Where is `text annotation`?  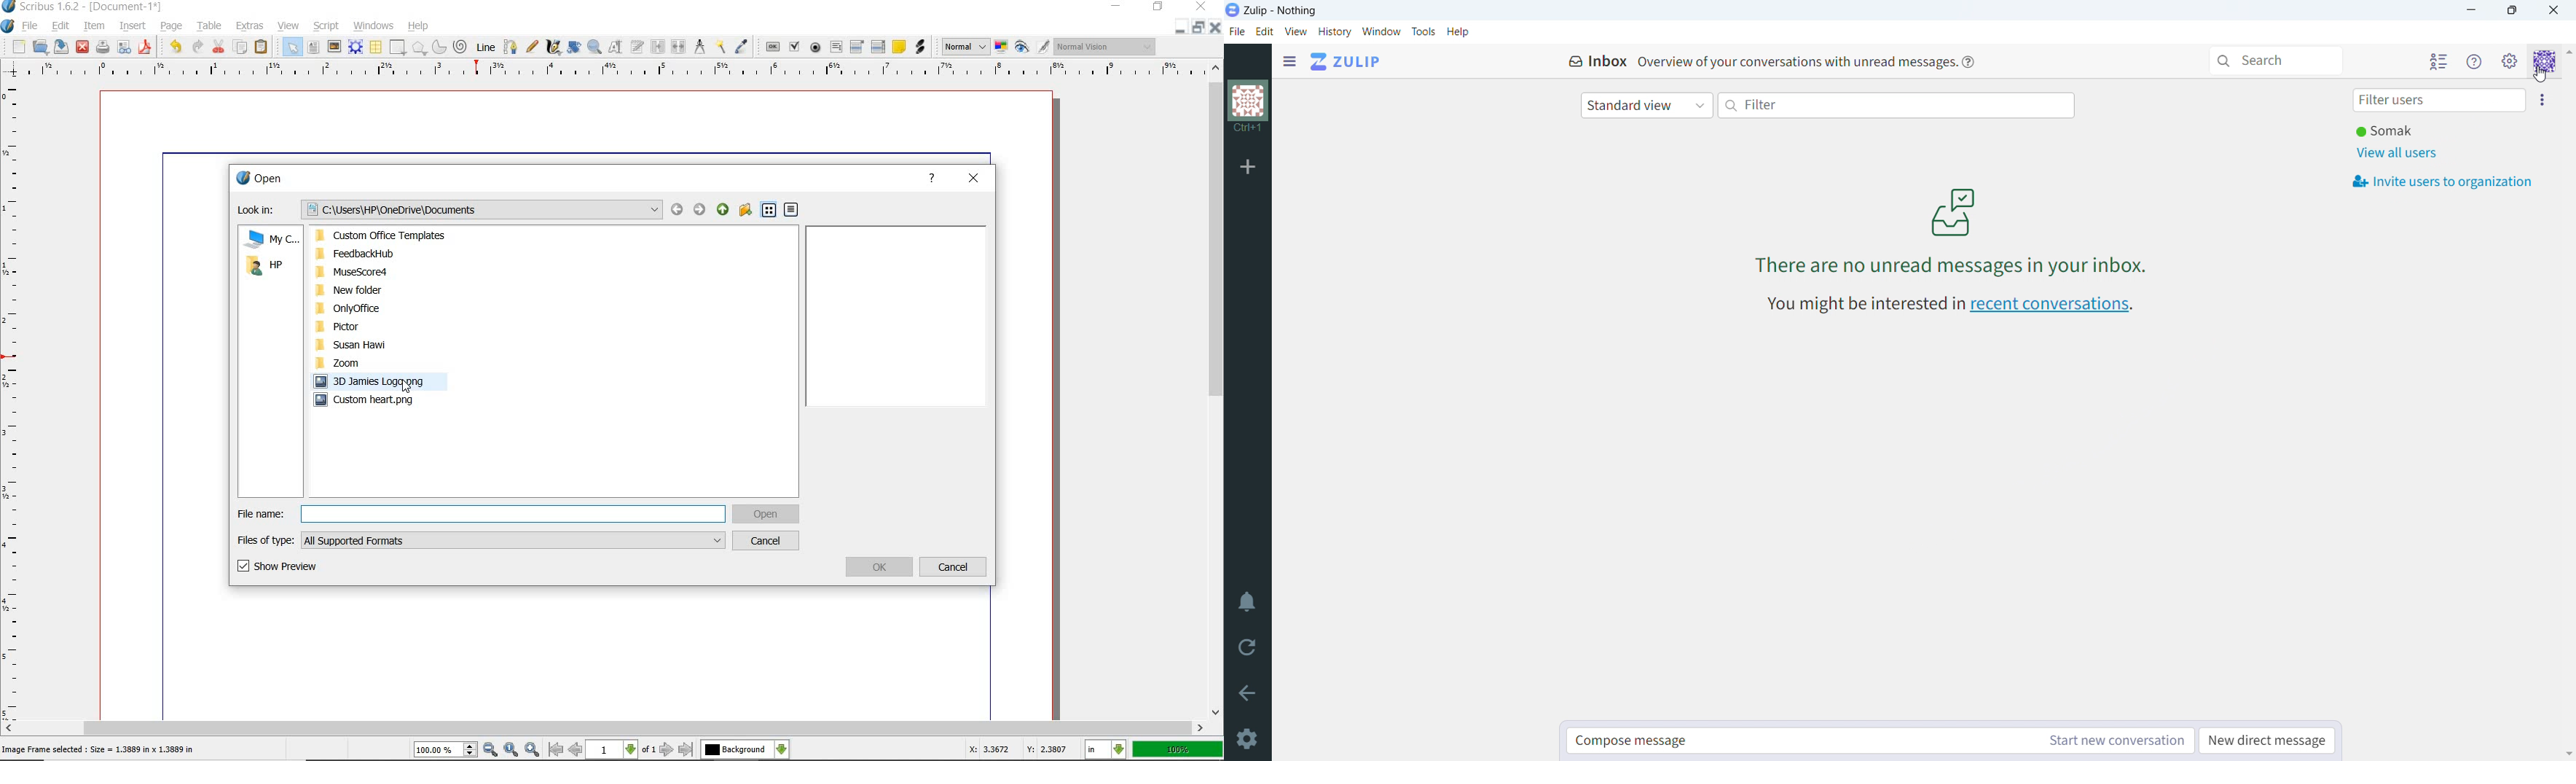 text annotation is located at coordinates (899, 47).